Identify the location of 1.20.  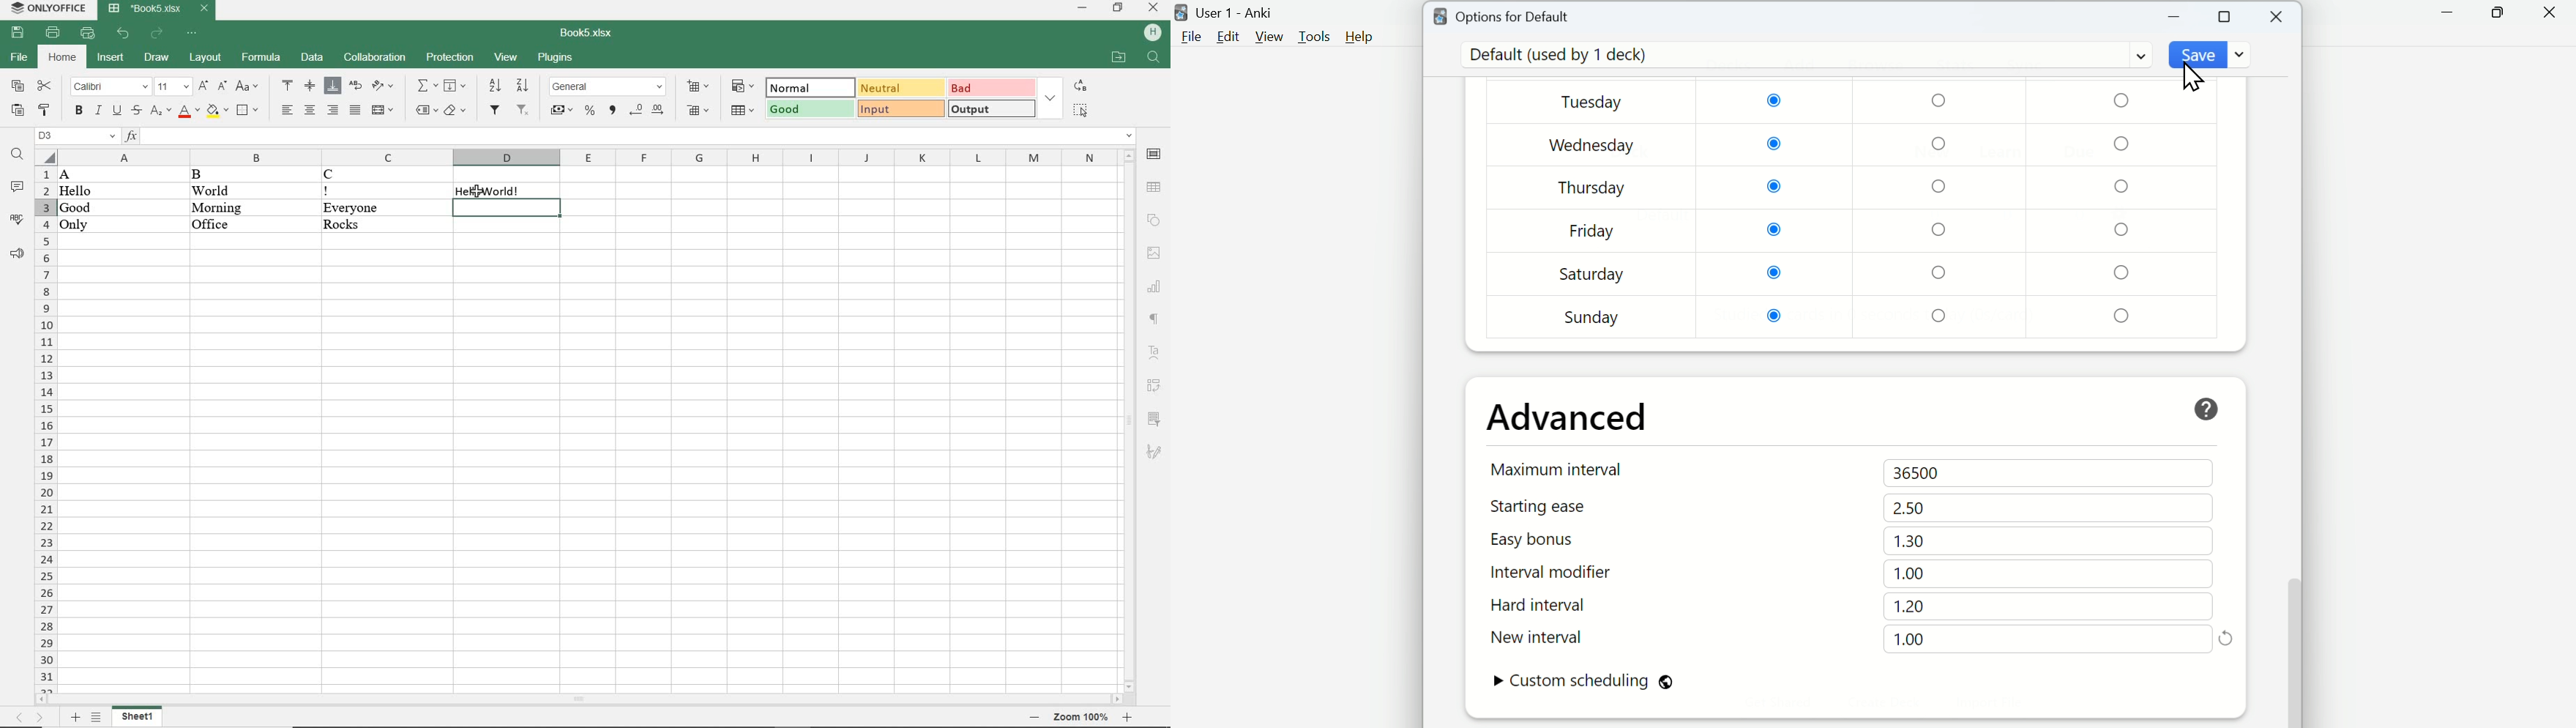
(1909, 606).